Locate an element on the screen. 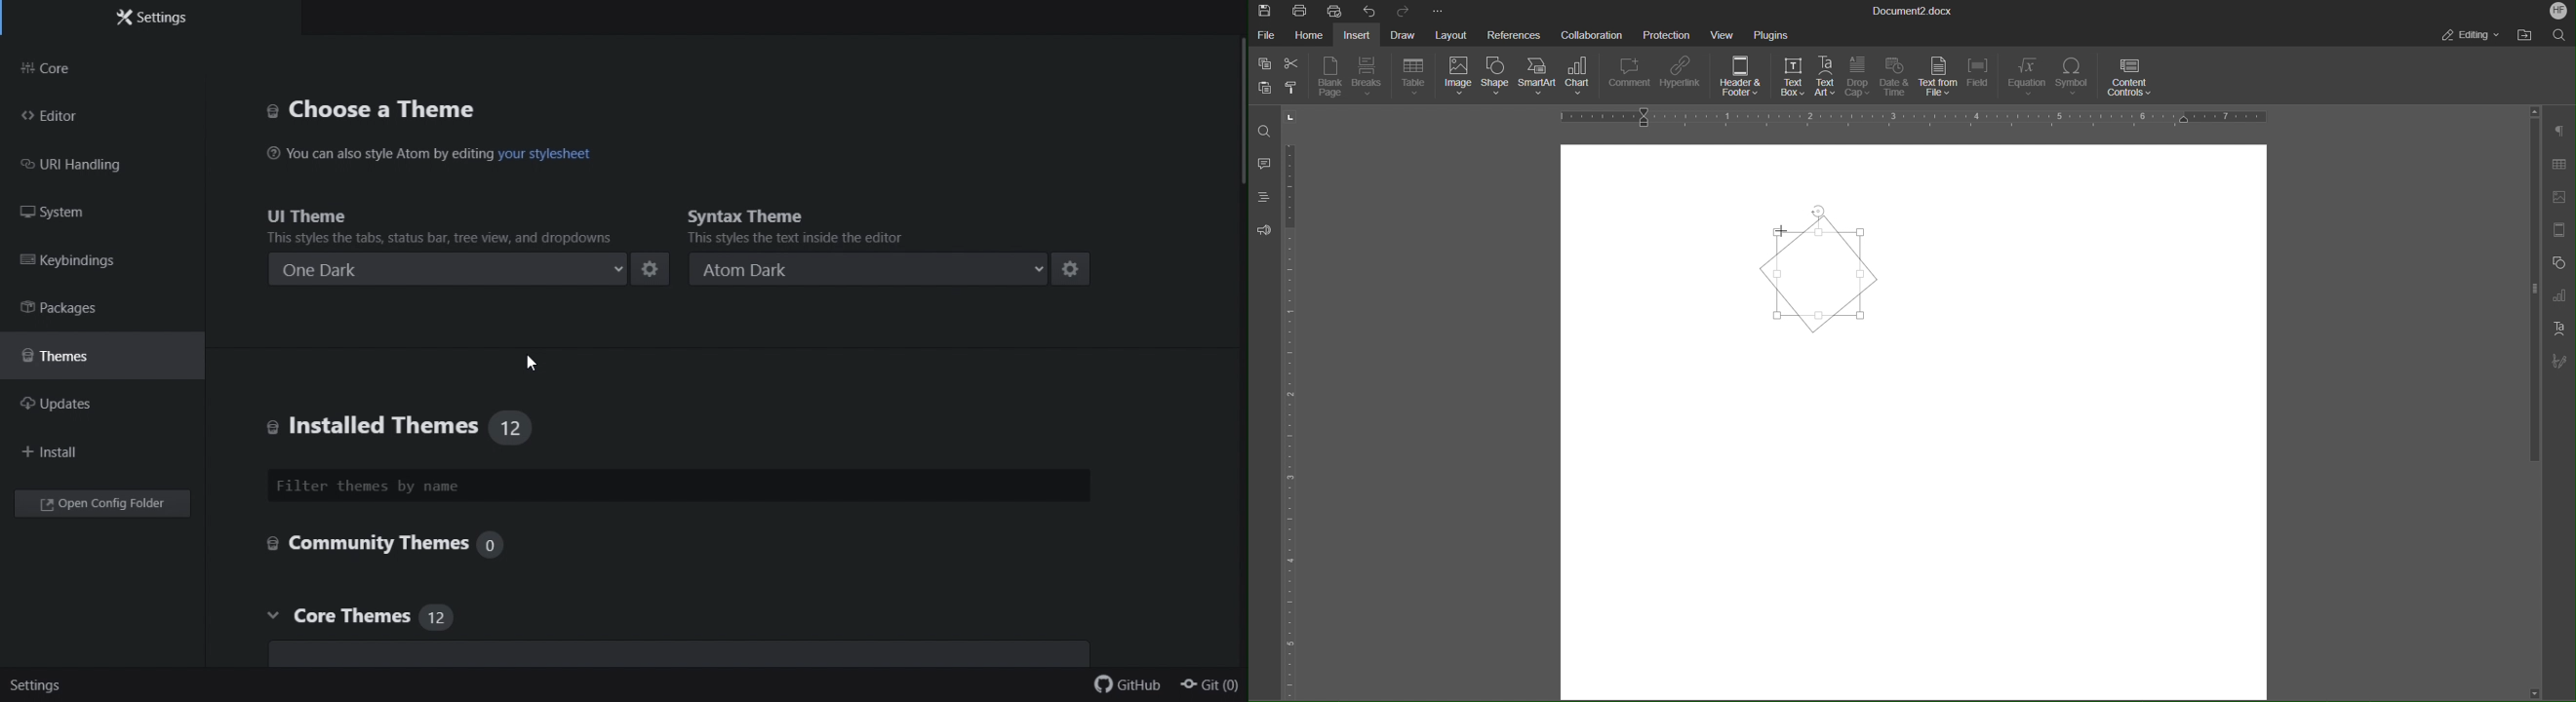  Plugins is located at coordinates (1772, 33).